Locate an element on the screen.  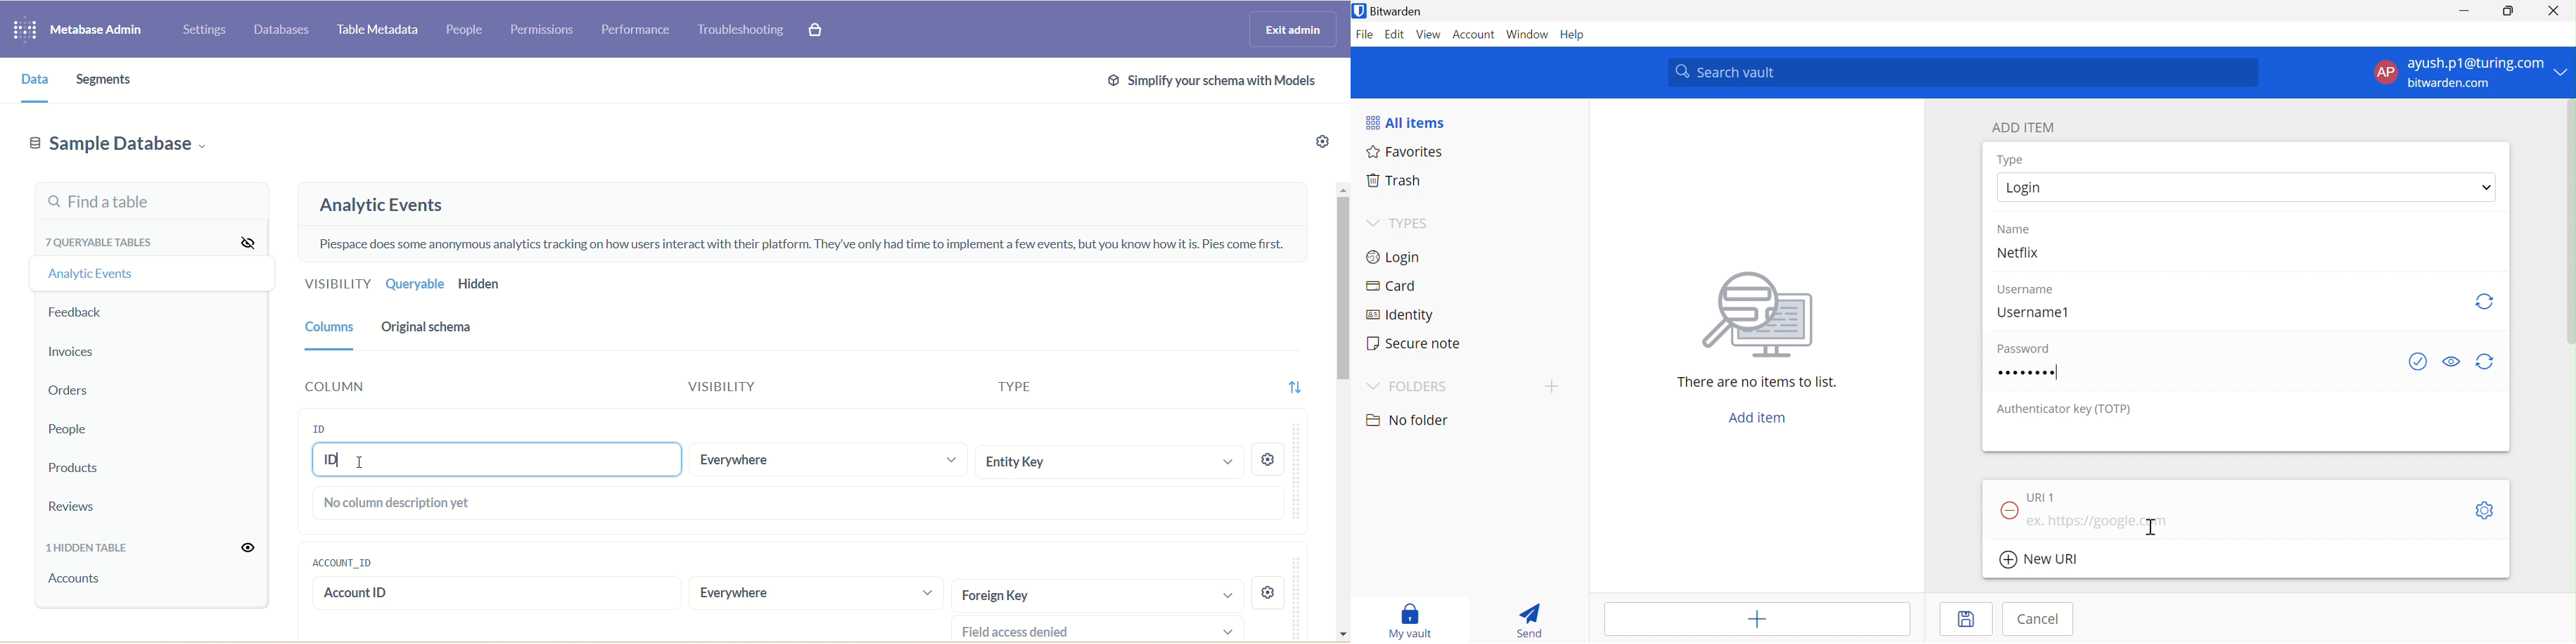
Refresh is located at coordinates (2487, 303).